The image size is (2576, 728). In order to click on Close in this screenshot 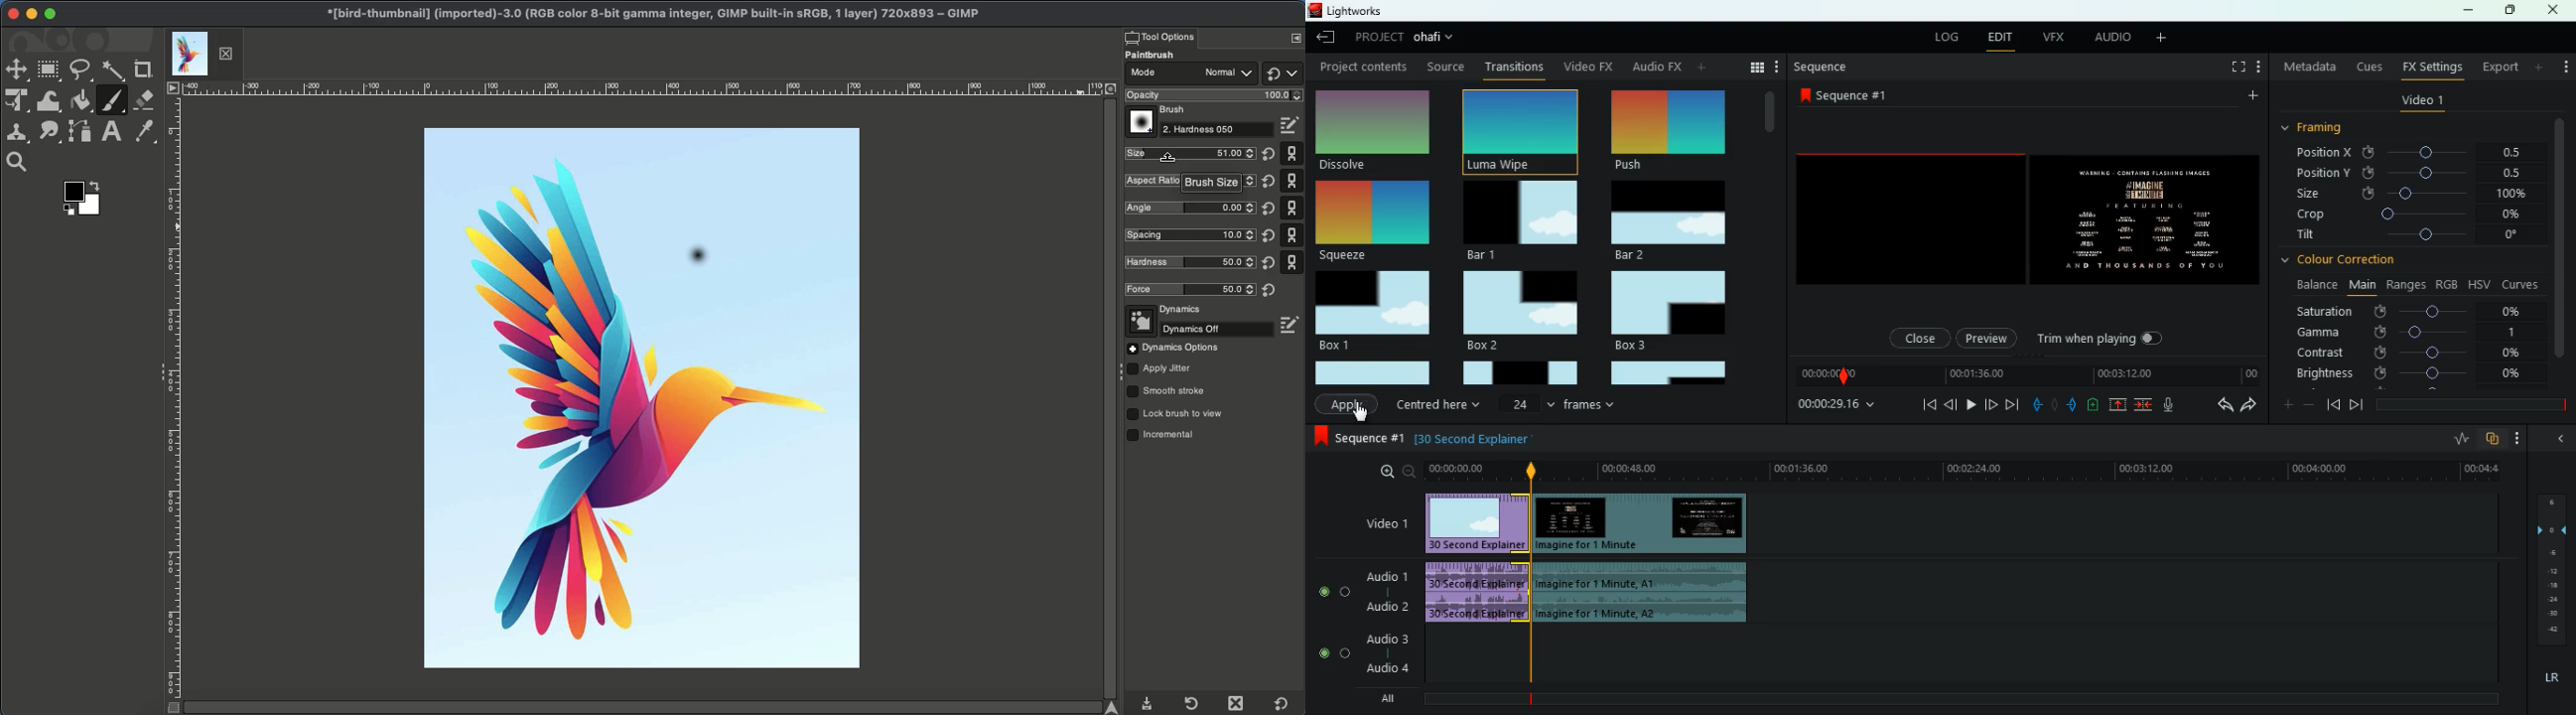, I will do `click(1240, 703)`.